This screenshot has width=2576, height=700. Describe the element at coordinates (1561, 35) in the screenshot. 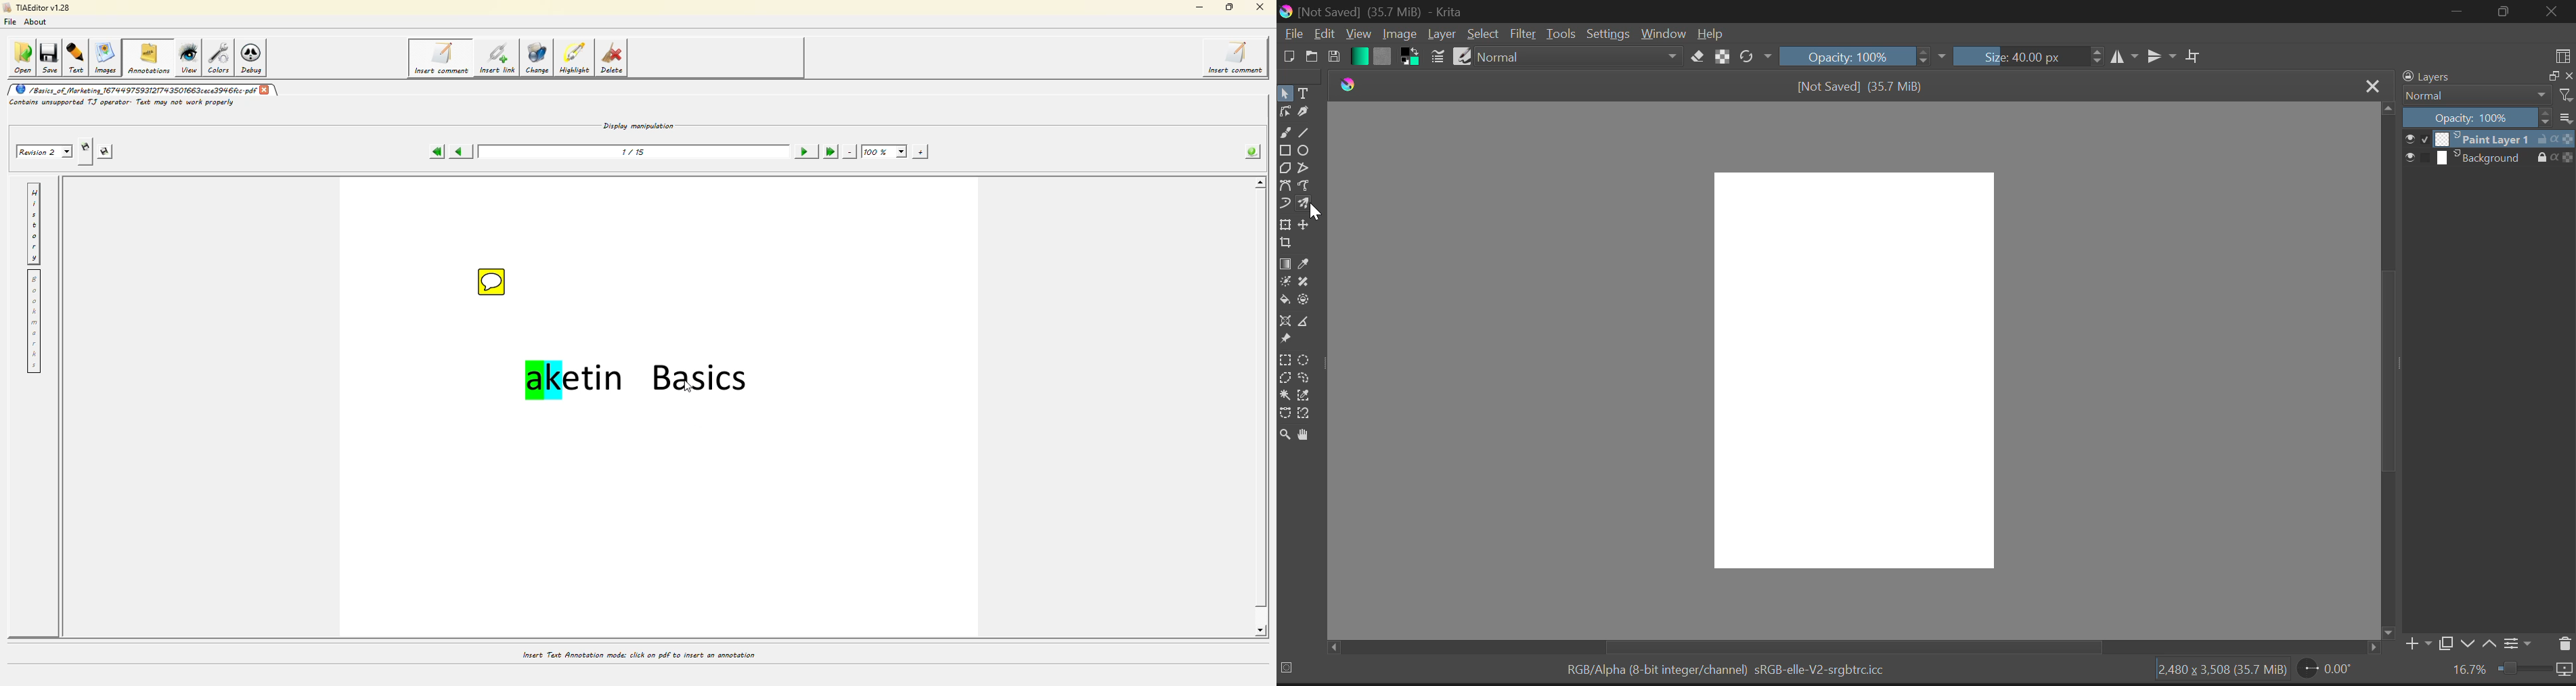

I see `Tools` at that location.